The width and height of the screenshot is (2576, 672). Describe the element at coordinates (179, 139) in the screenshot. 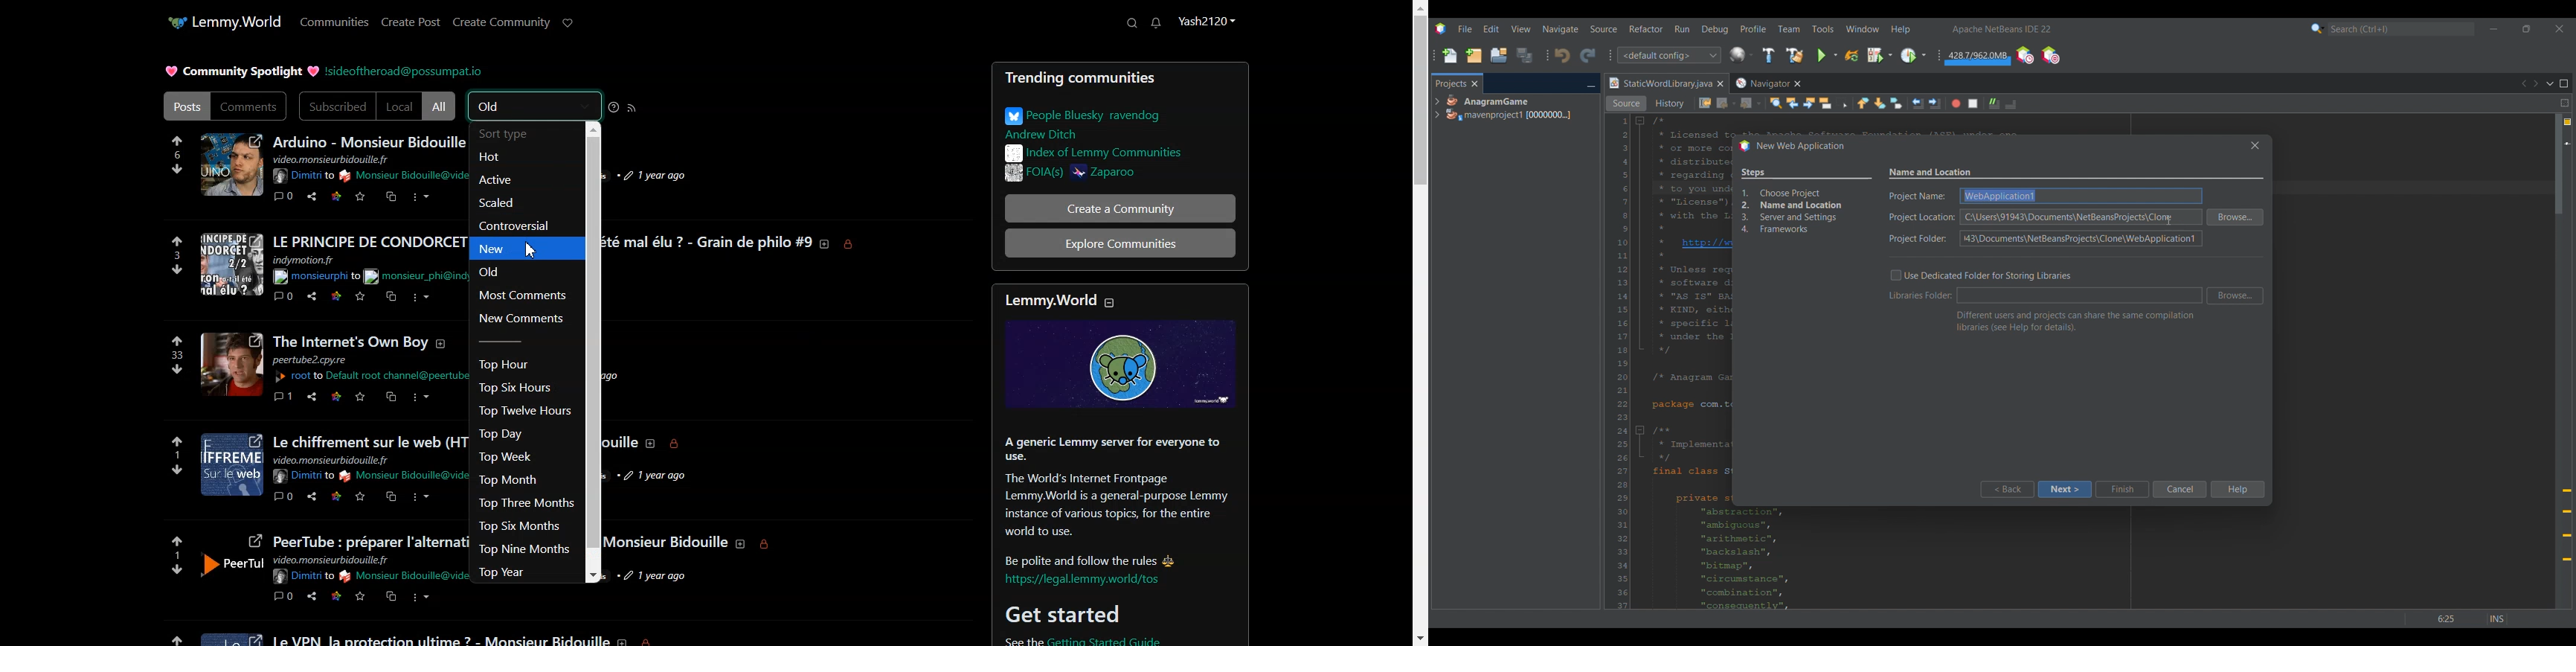

I see `Upvote` at that location.